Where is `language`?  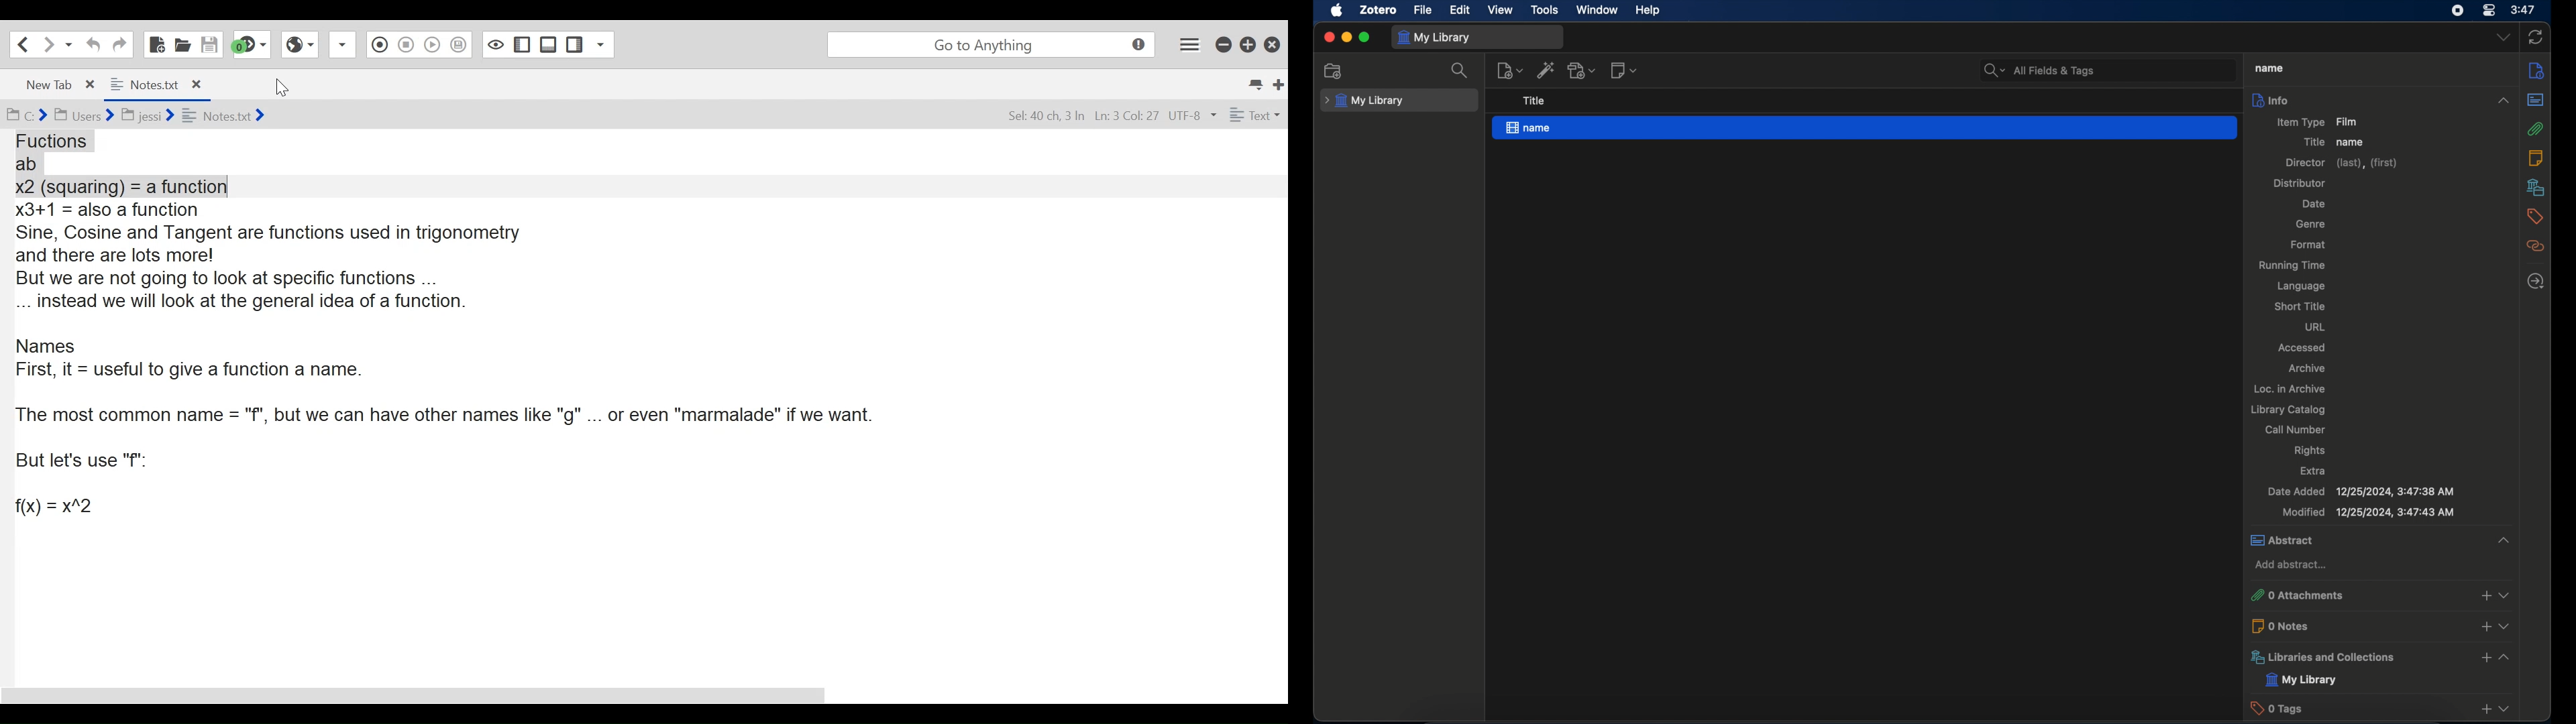
language is located at coordinates (2302, 287).